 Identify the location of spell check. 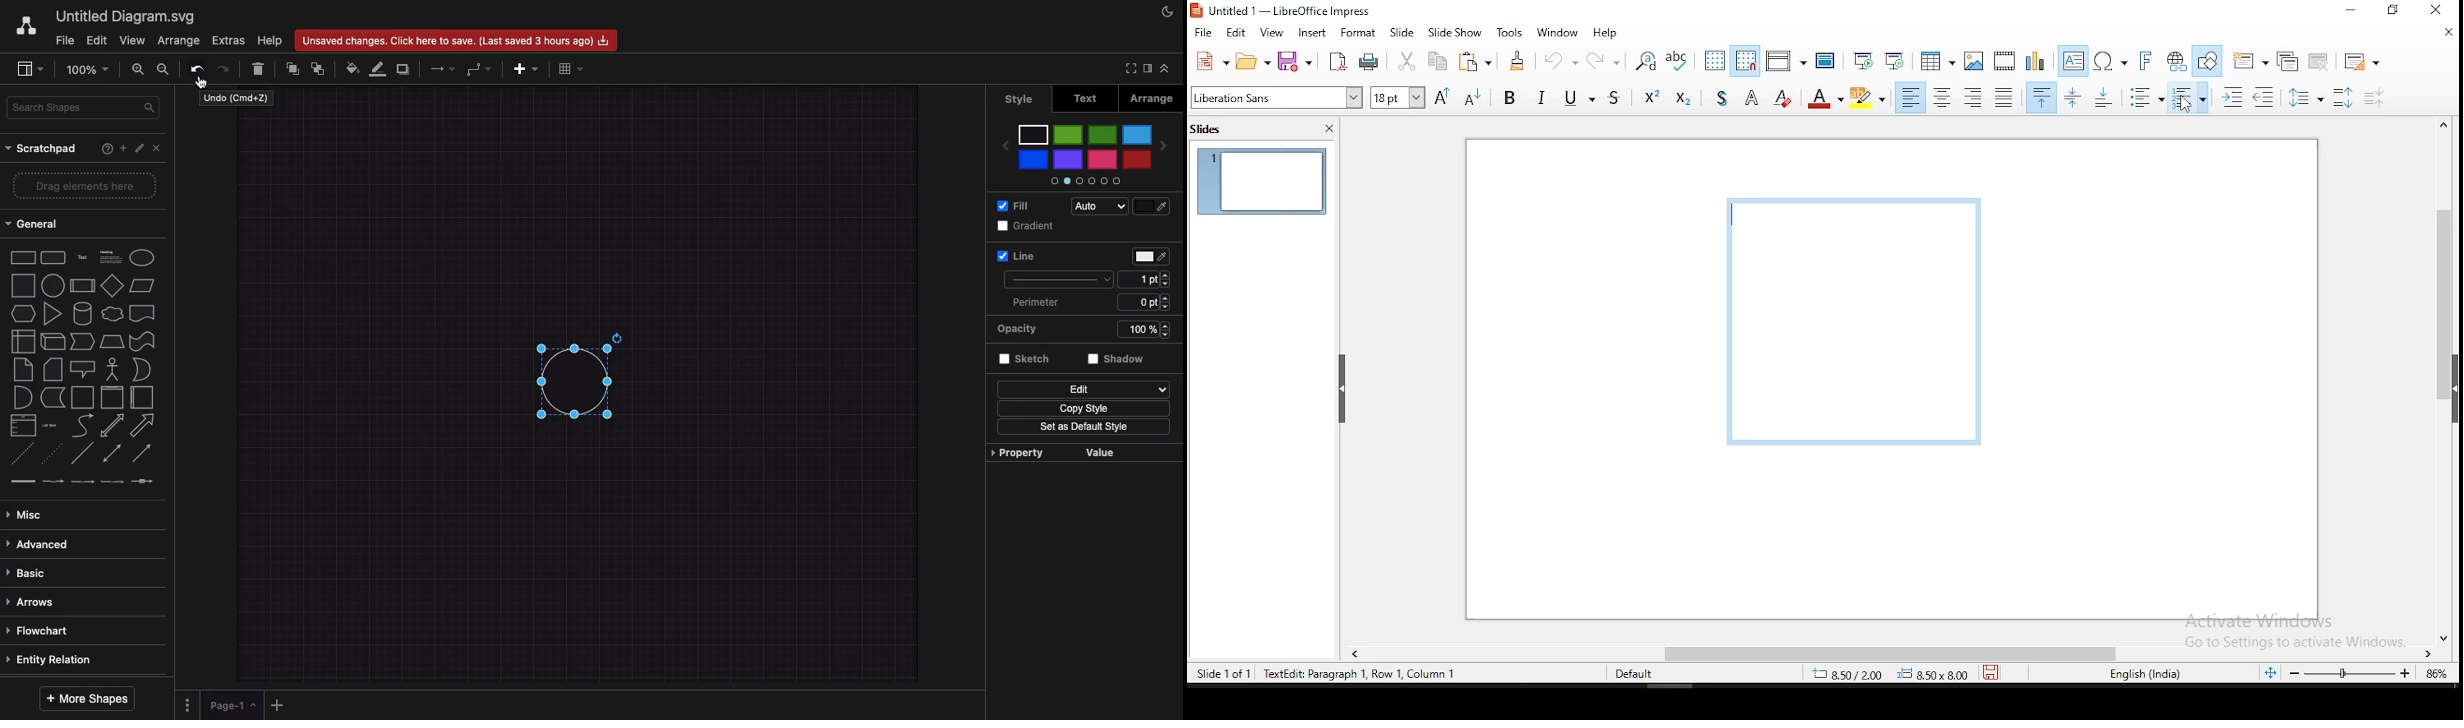
(1676, 59).